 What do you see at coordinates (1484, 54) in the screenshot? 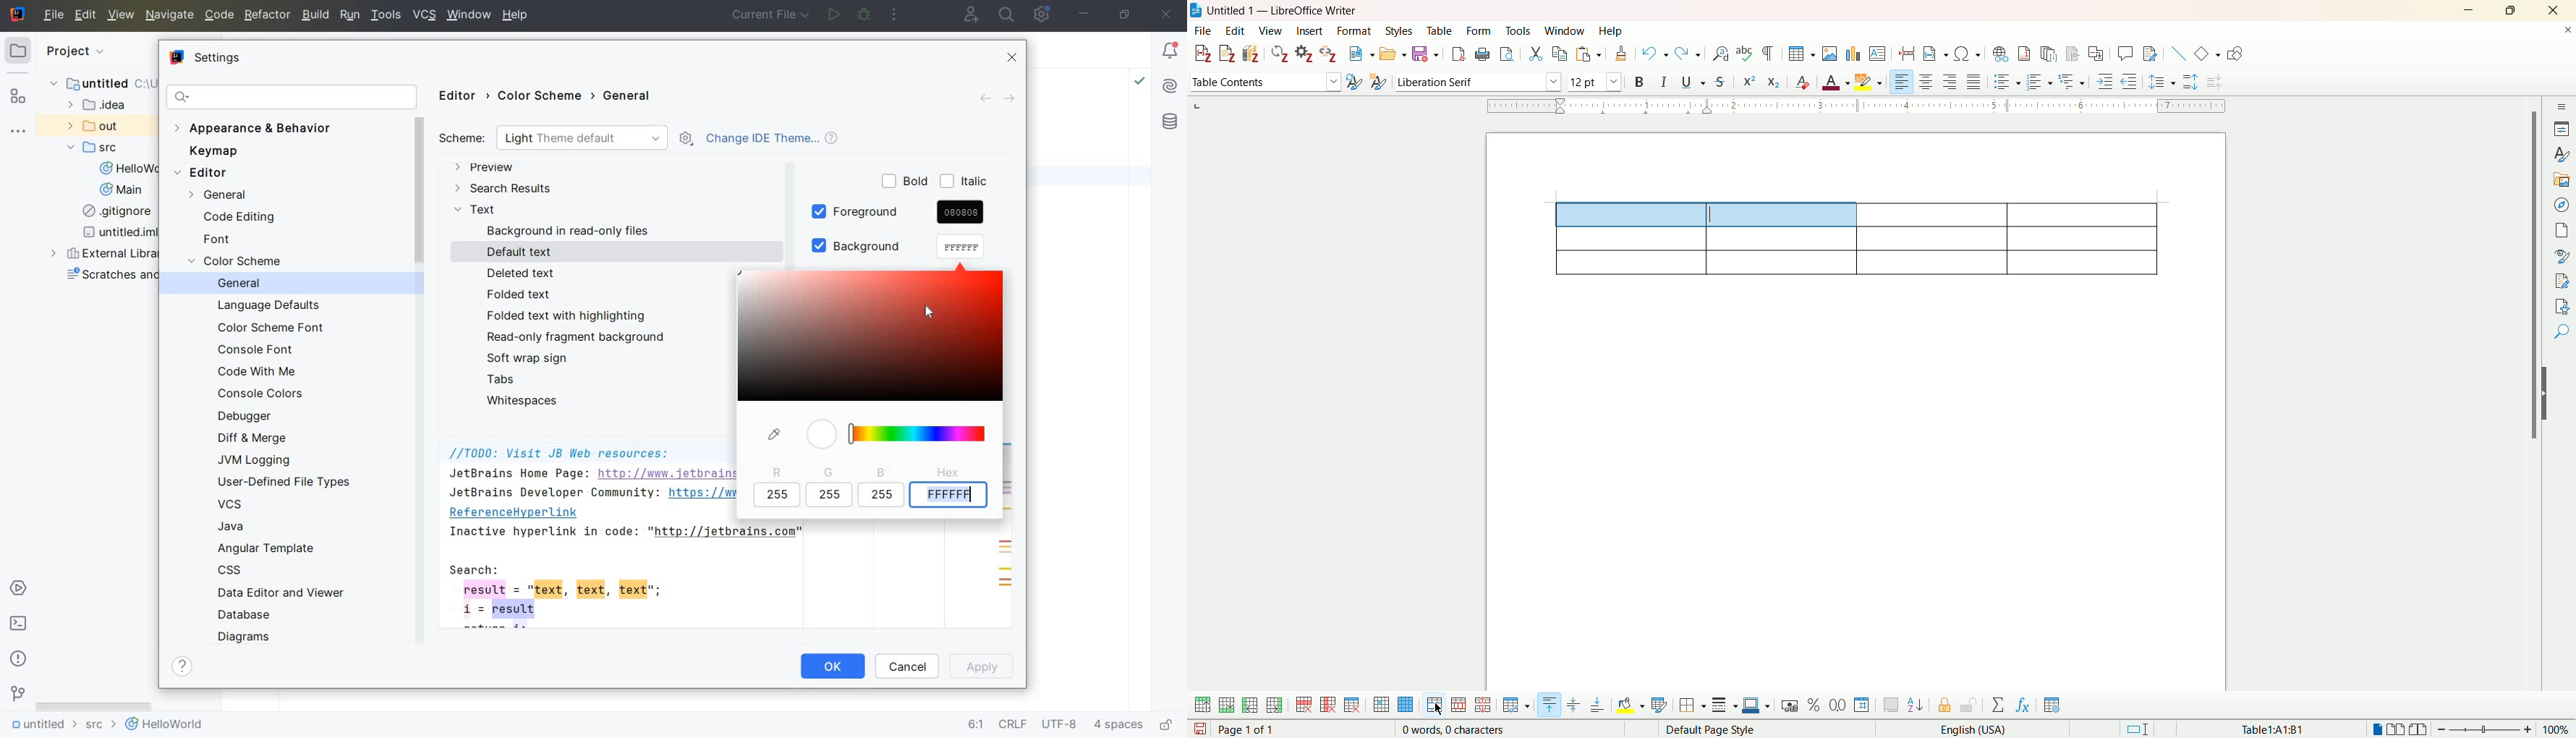
I see `print` at bounding box center [1484, 54].